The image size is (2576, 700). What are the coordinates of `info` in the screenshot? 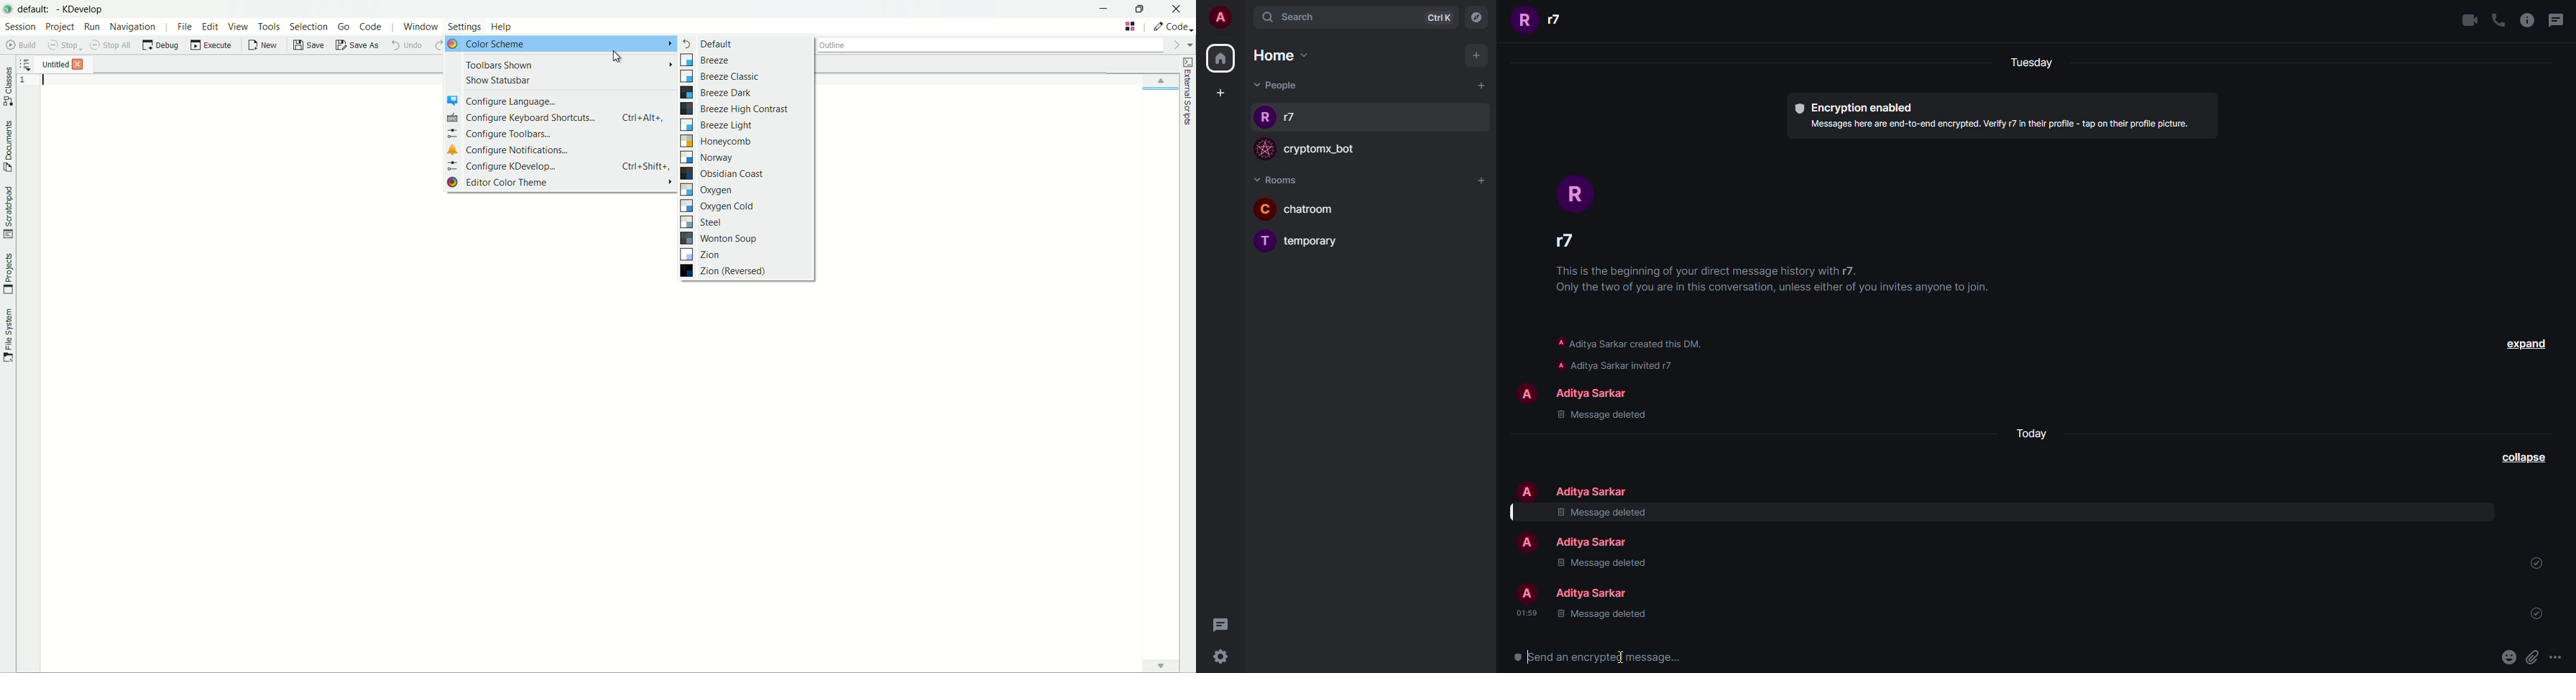 It's located at (2000, 124).